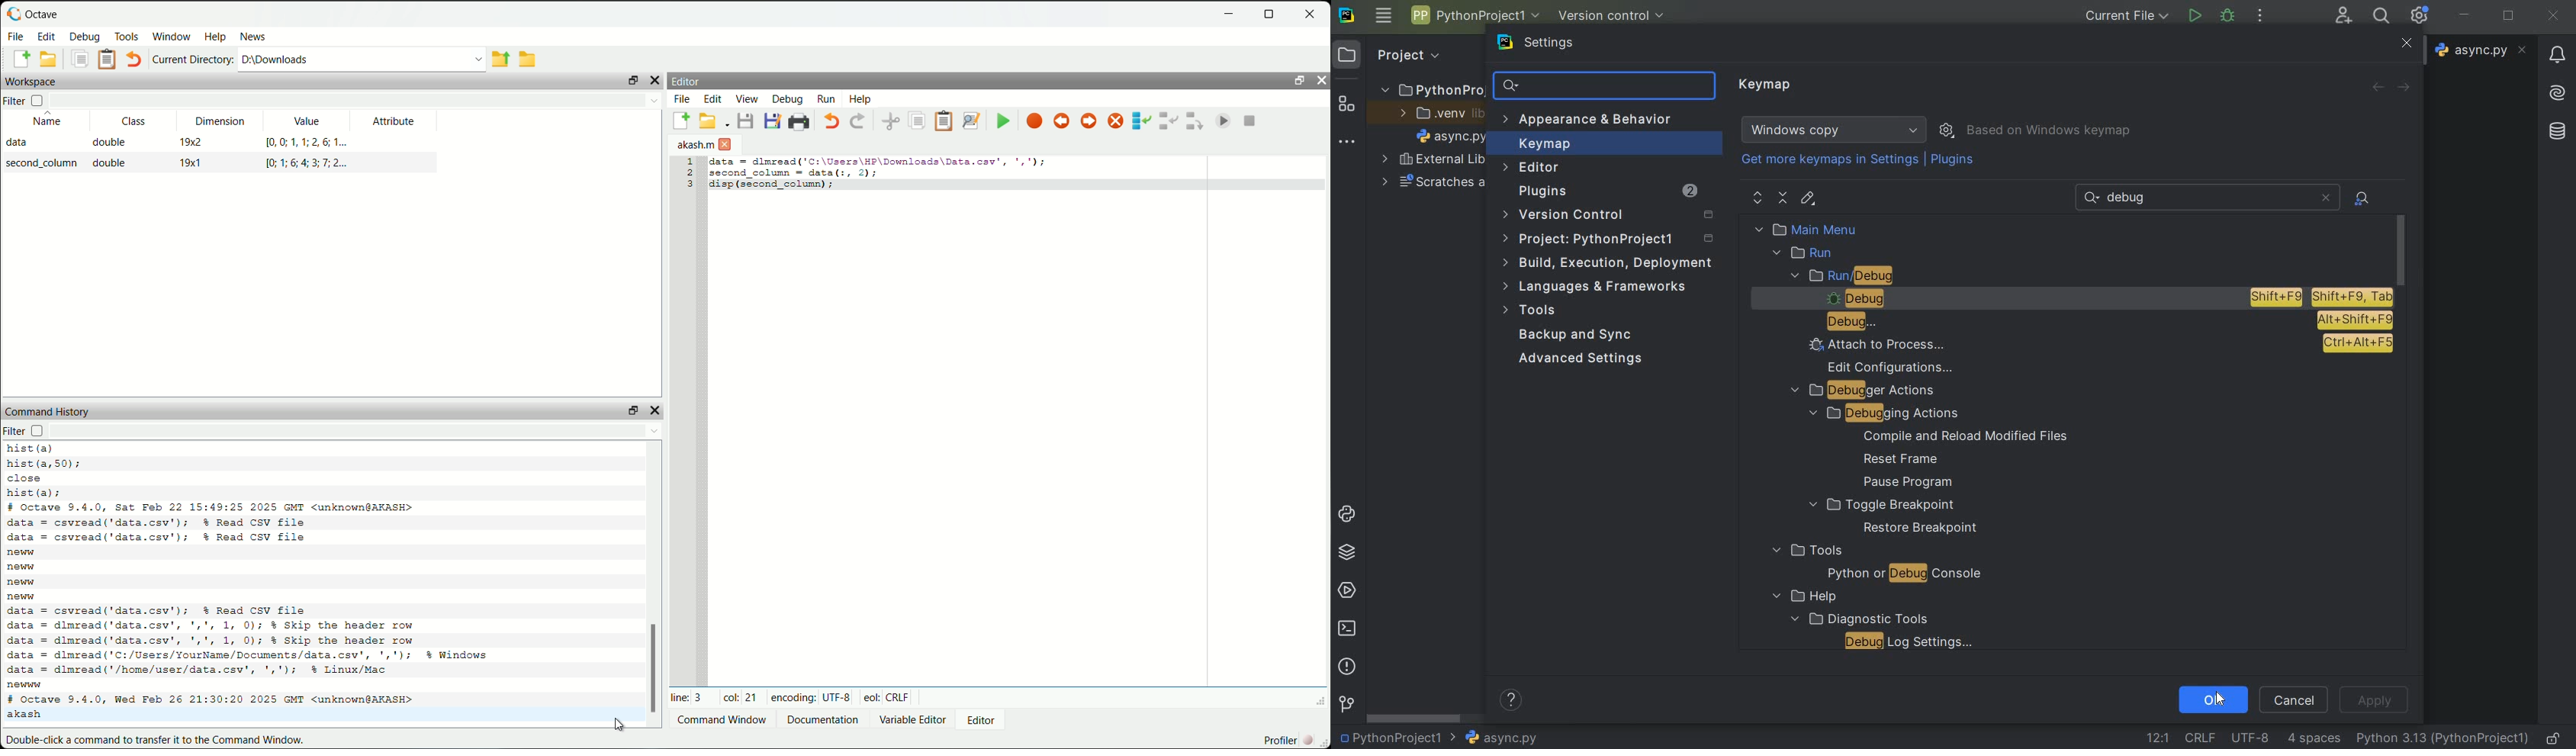 The width and height of the screenshot is (2576, 756). Describe the element at coordinates (772, 122) in the screenshot. I see `save file as` at that location.